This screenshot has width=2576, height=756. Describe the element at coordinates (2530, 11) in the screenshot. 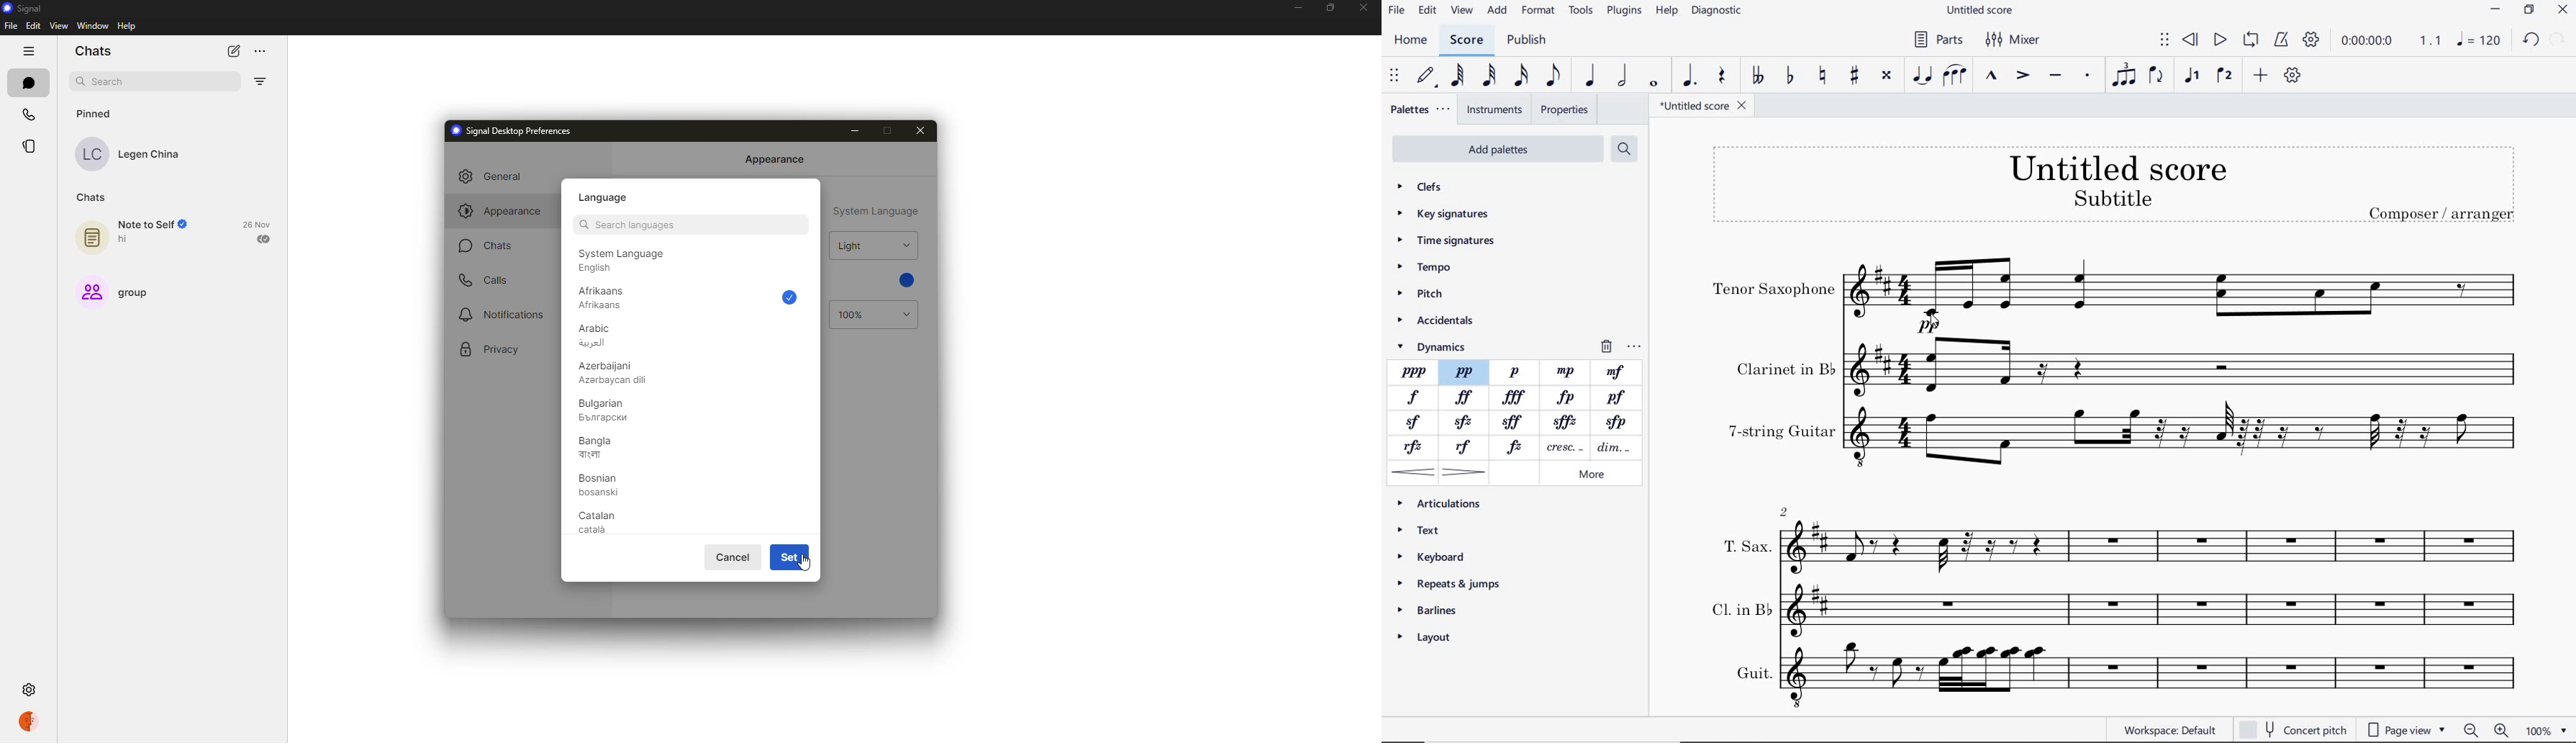

I see `restore down` at that location.